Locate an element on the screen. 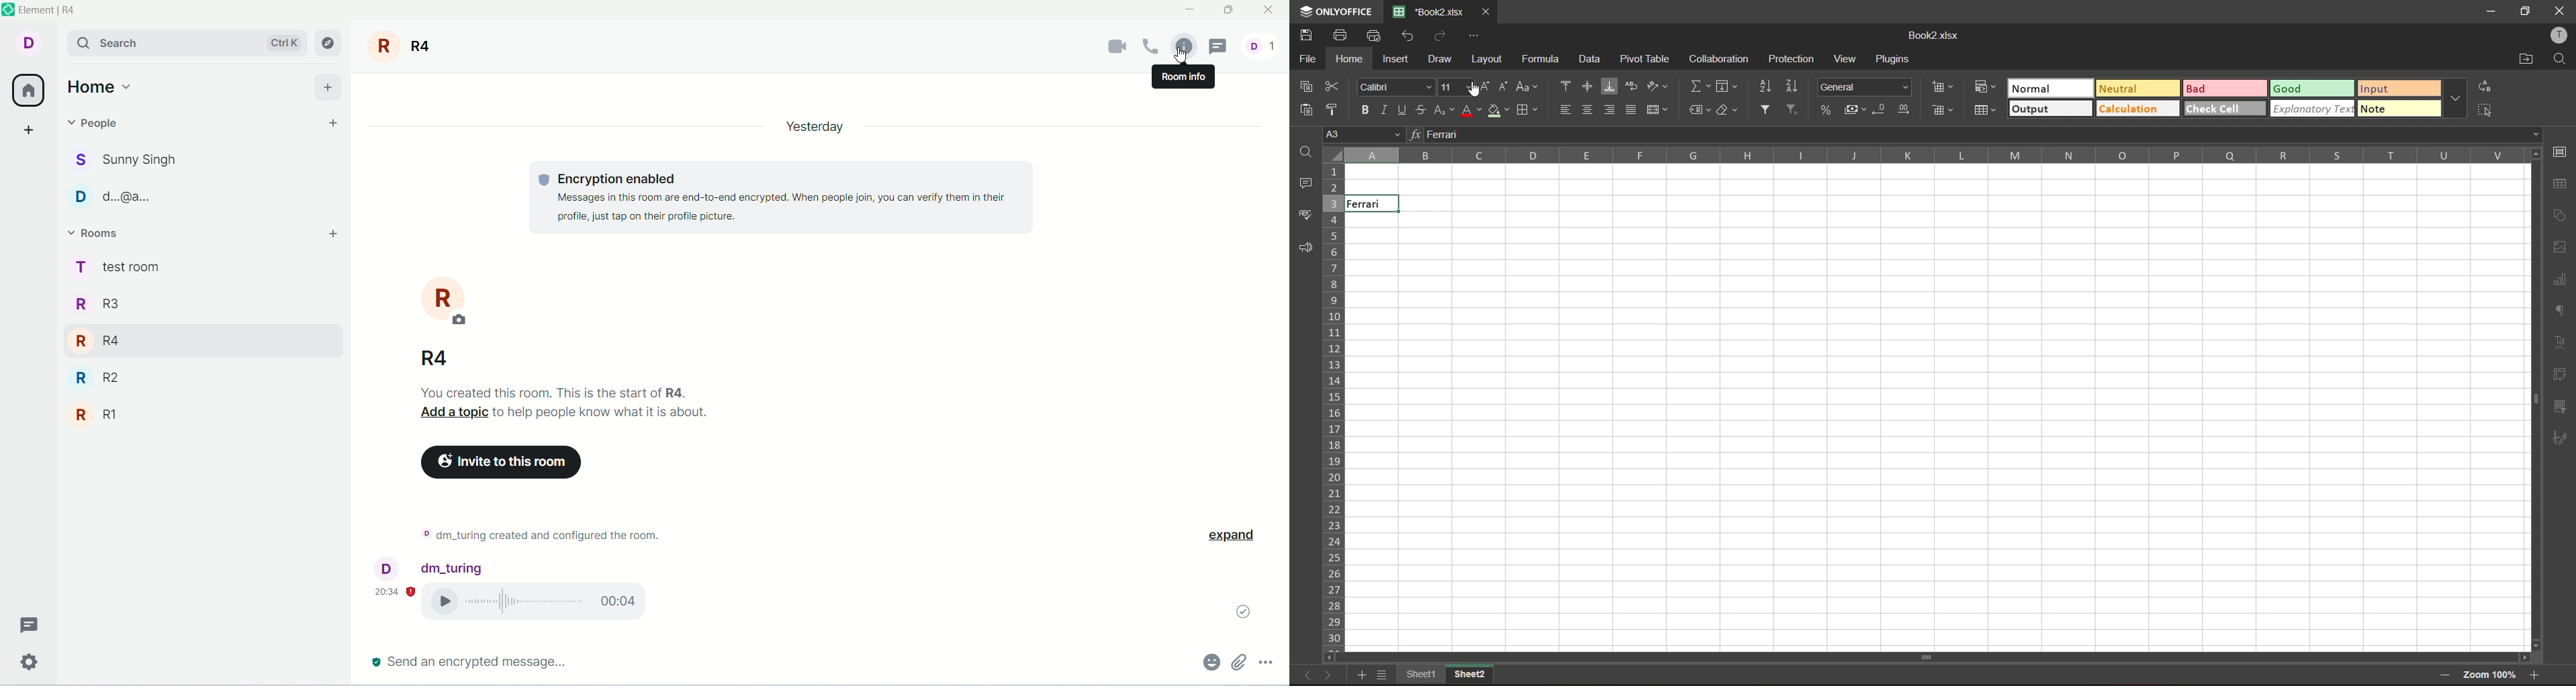 This screenshot has height=700, width=2576. zoom out is located at coordinates (2445, 675).